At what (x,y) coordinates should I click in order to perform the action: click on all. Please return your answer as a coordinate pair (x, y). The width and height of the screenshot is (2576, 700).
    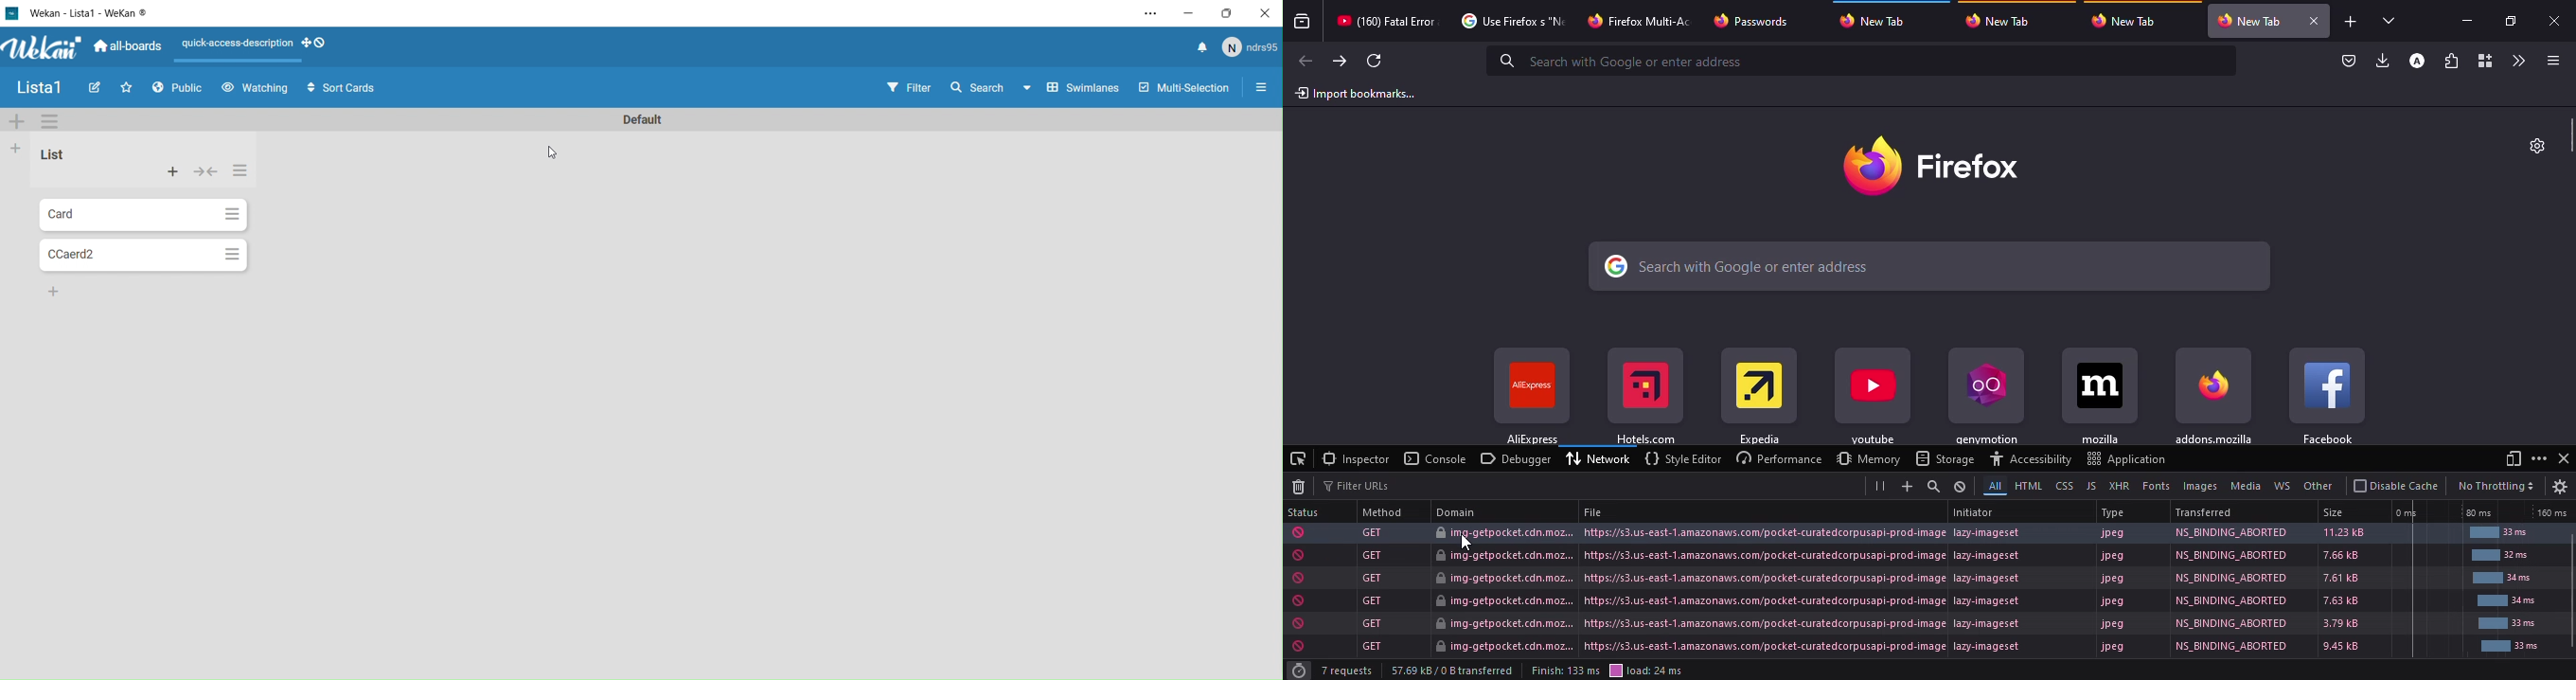
    Looking at the image, I should click on (1991, 485).